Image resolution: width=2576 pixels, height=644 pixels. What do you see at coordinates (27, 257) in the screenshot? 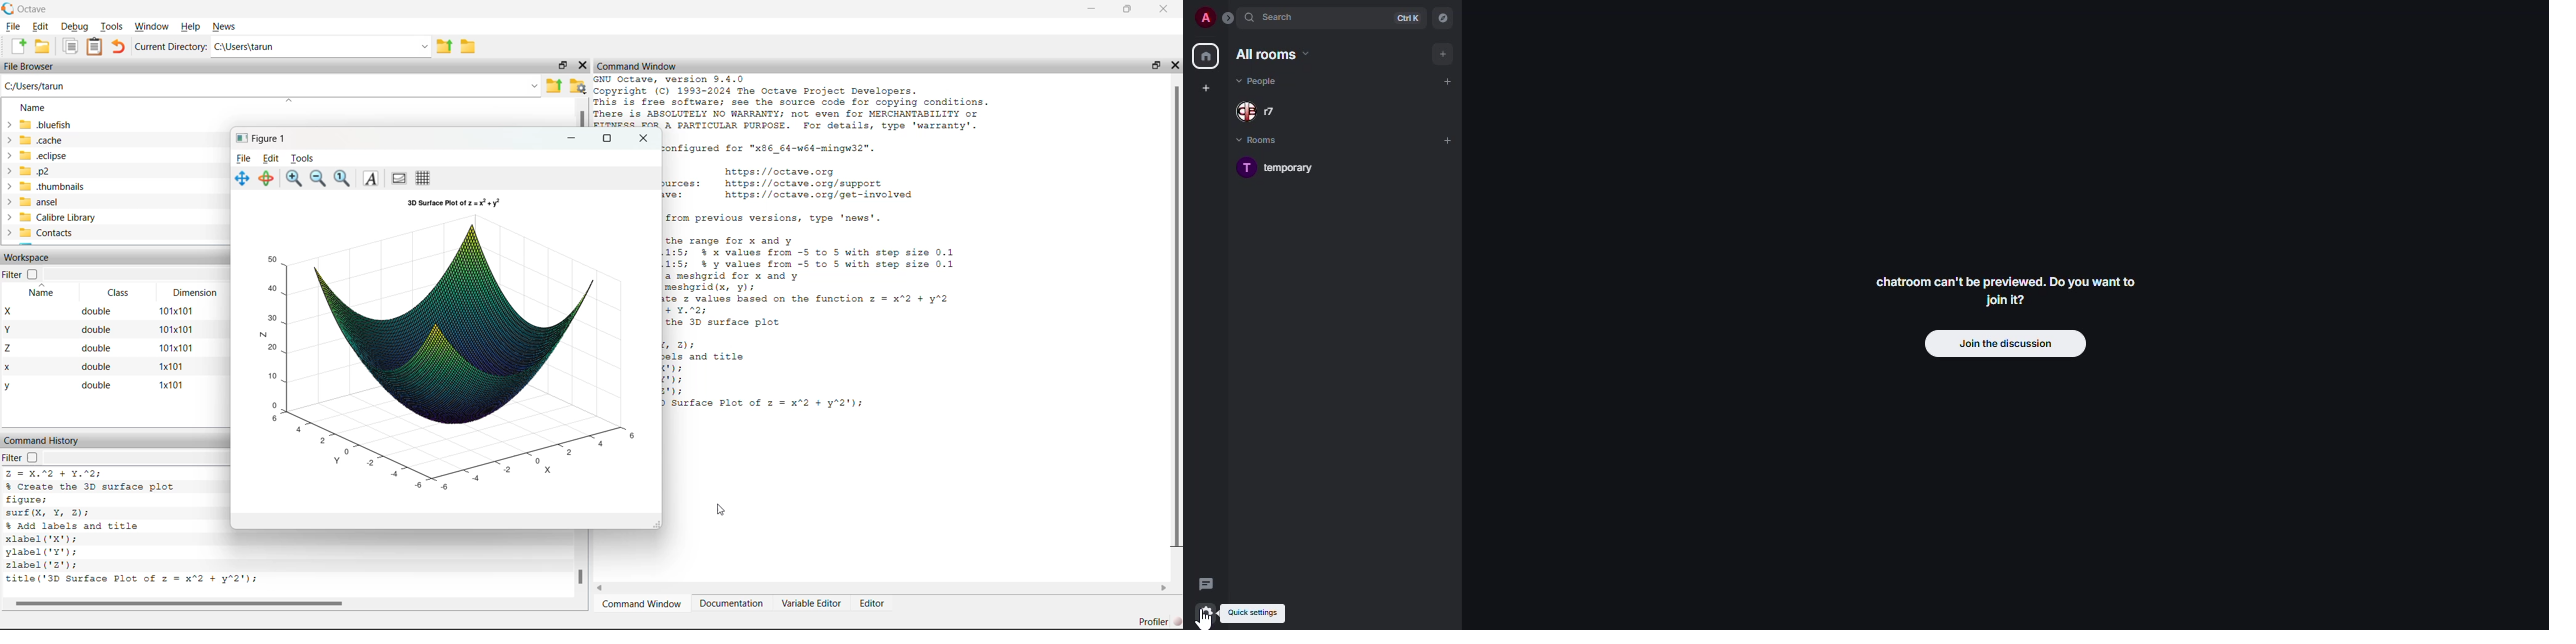
I see `Workspace` at bounding box center [27, 257].